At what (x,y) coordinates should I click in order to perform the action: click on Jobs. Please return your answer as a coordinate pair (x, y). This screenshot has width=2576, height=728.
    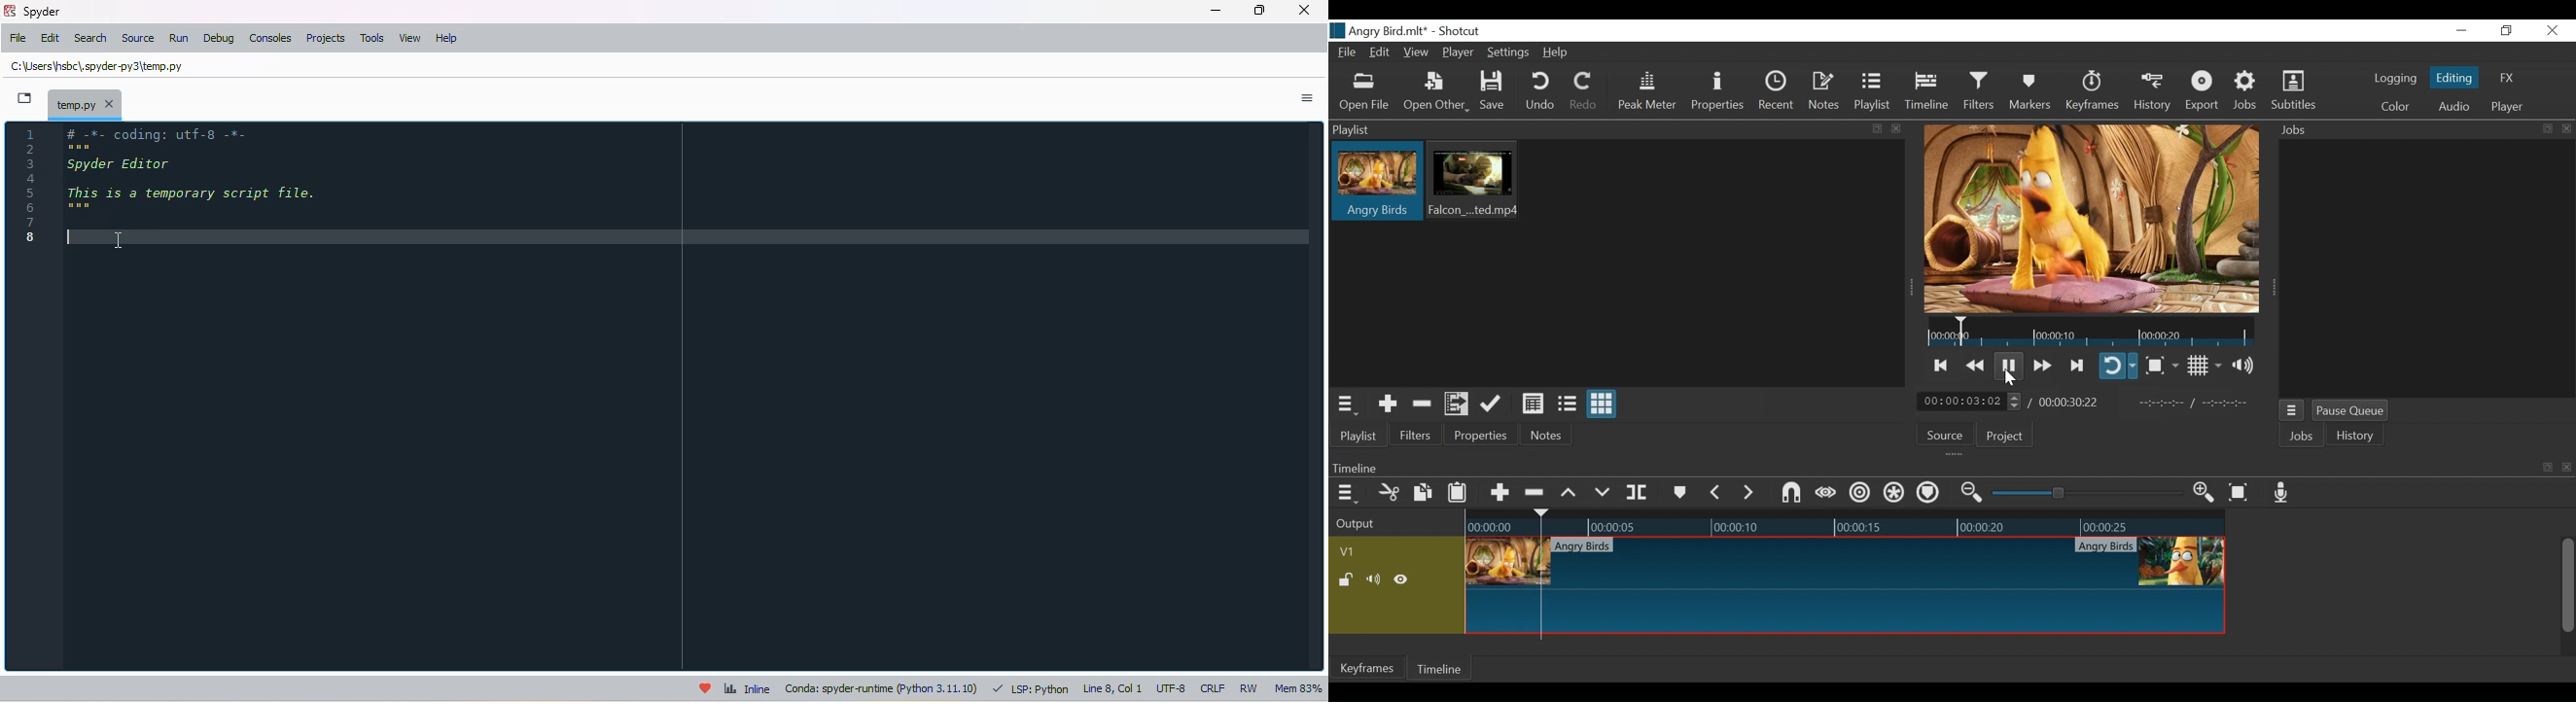
    Looking at the image, I should click on (2302, 436).